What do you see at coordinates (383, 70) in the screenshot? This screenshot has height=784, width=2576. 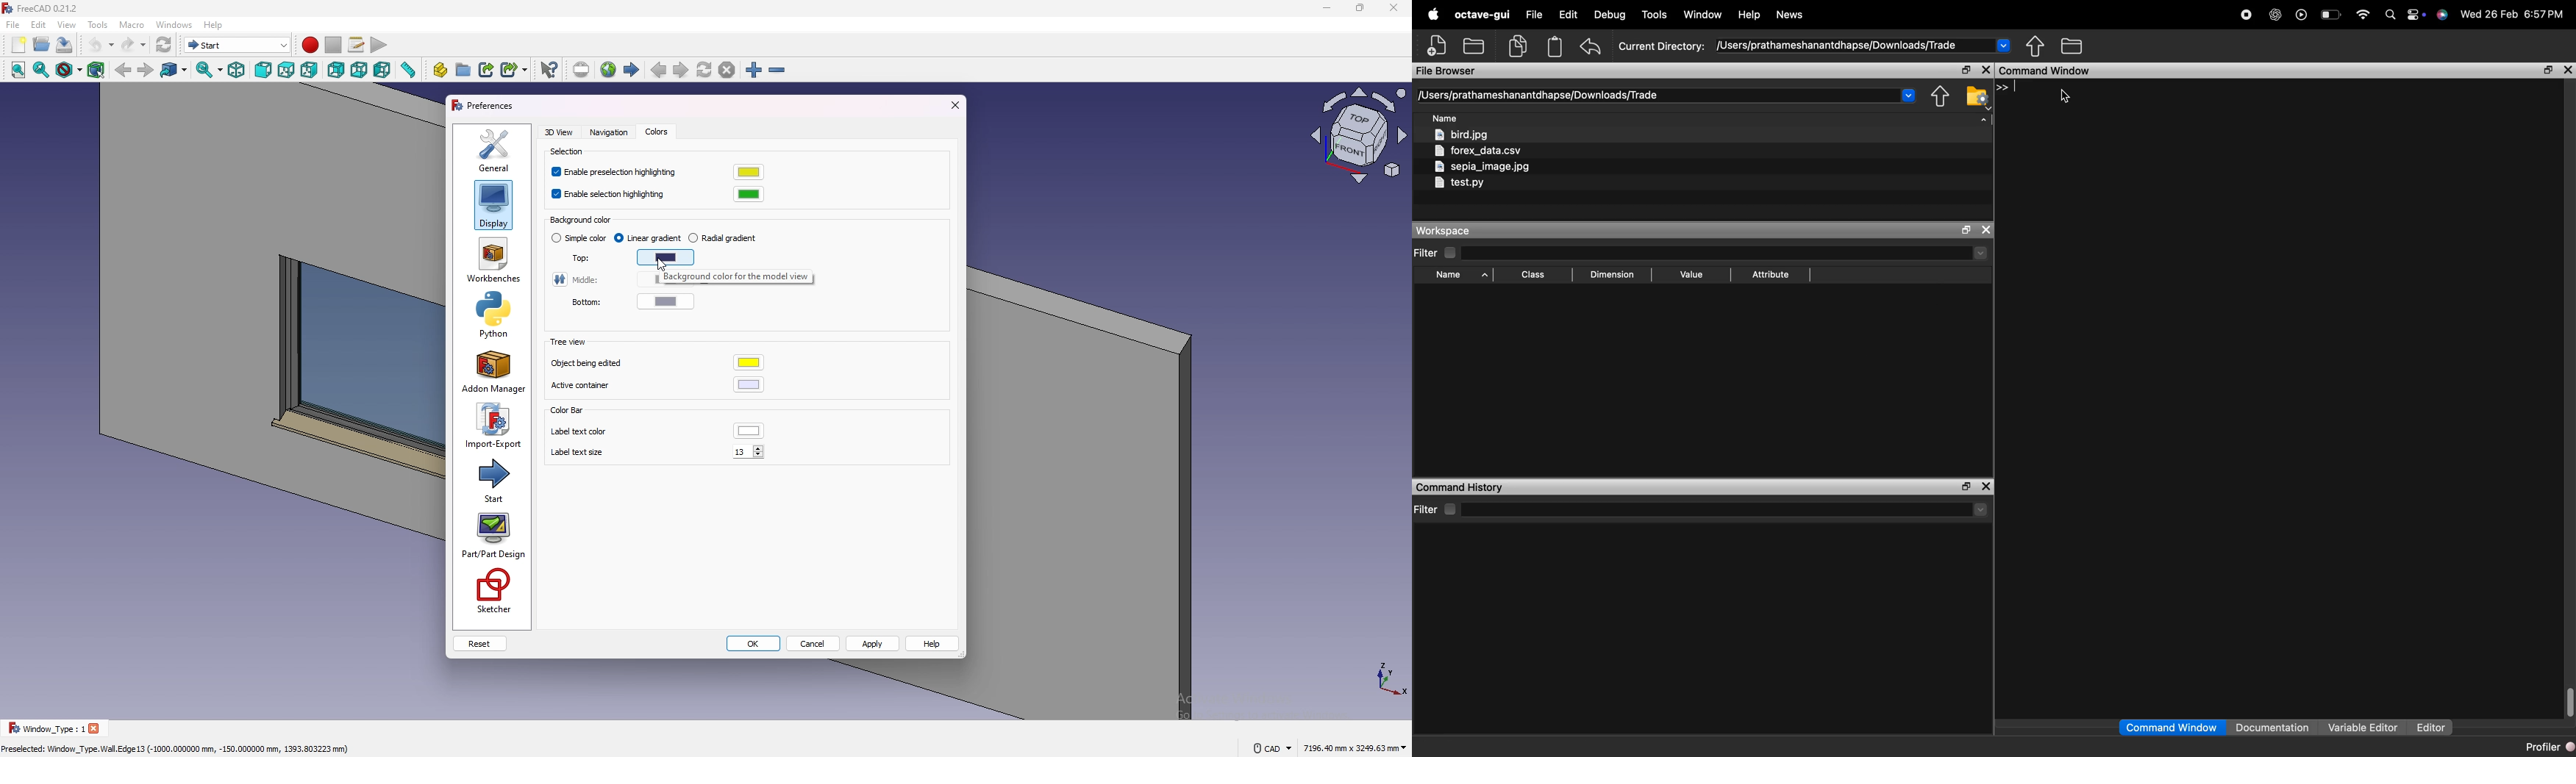 I see `left` at bounding box center [383, 70].